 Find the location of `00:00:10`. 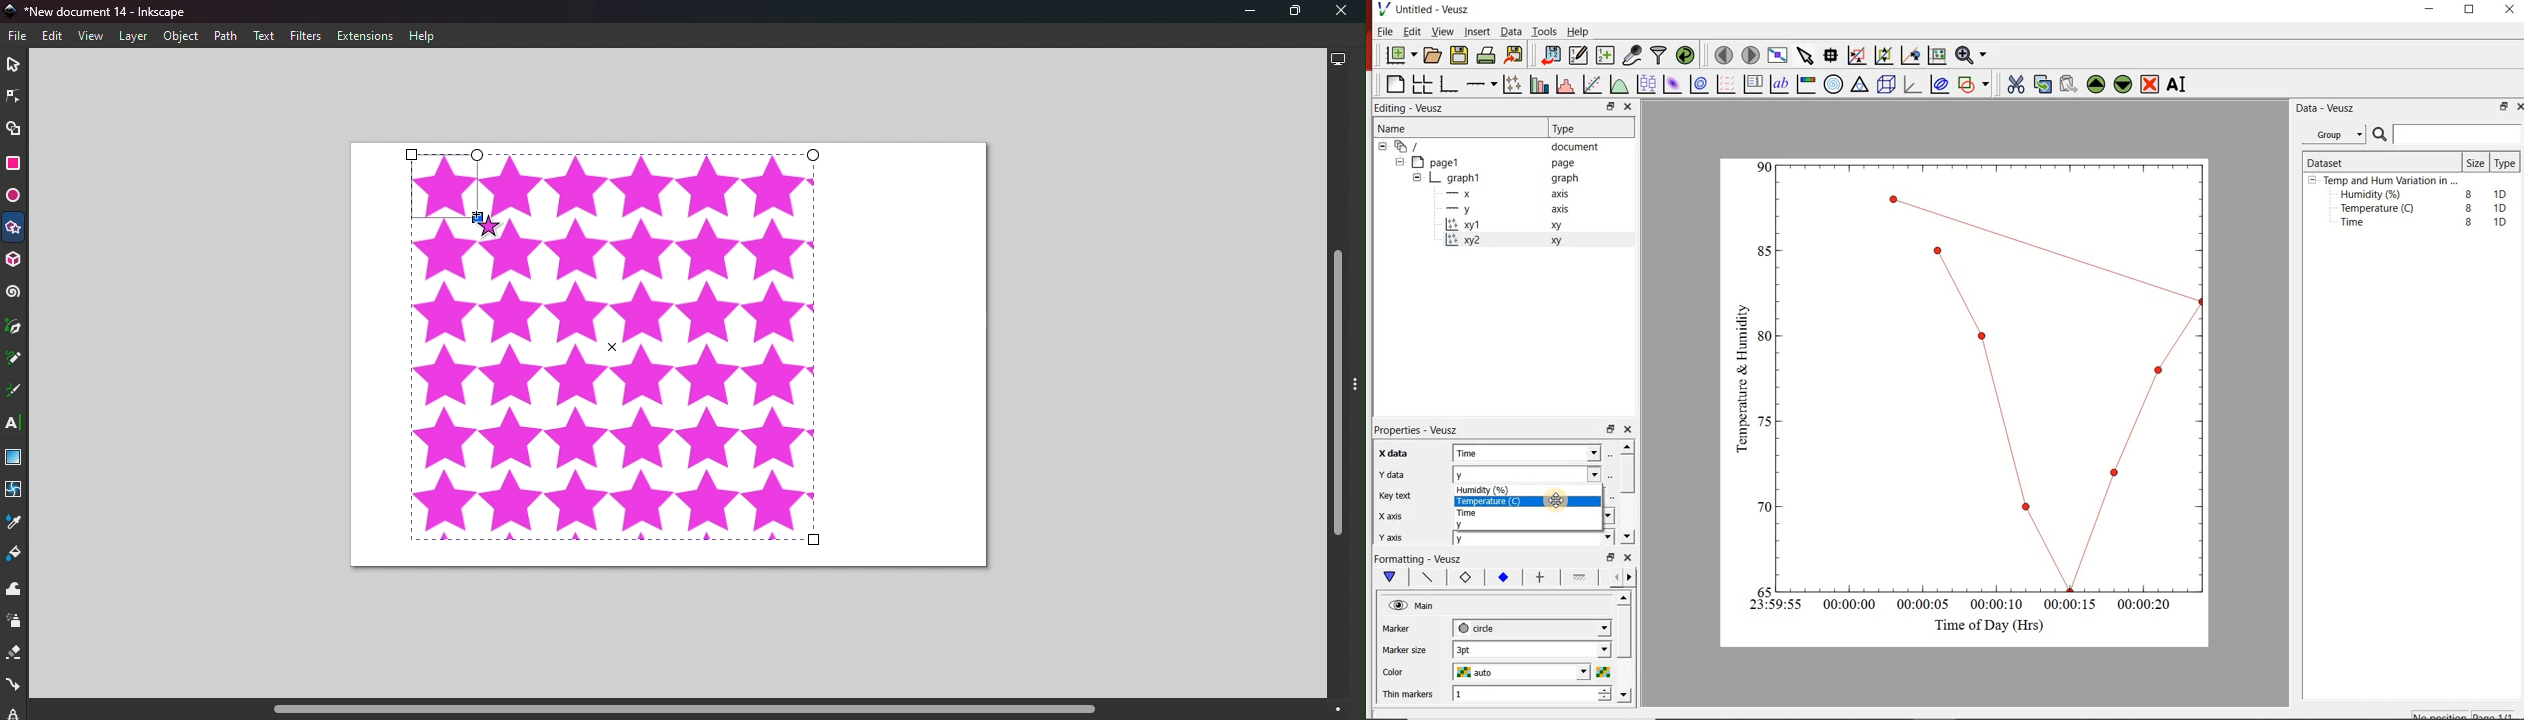

00:00:10 is located at coordinates (1996, 603).